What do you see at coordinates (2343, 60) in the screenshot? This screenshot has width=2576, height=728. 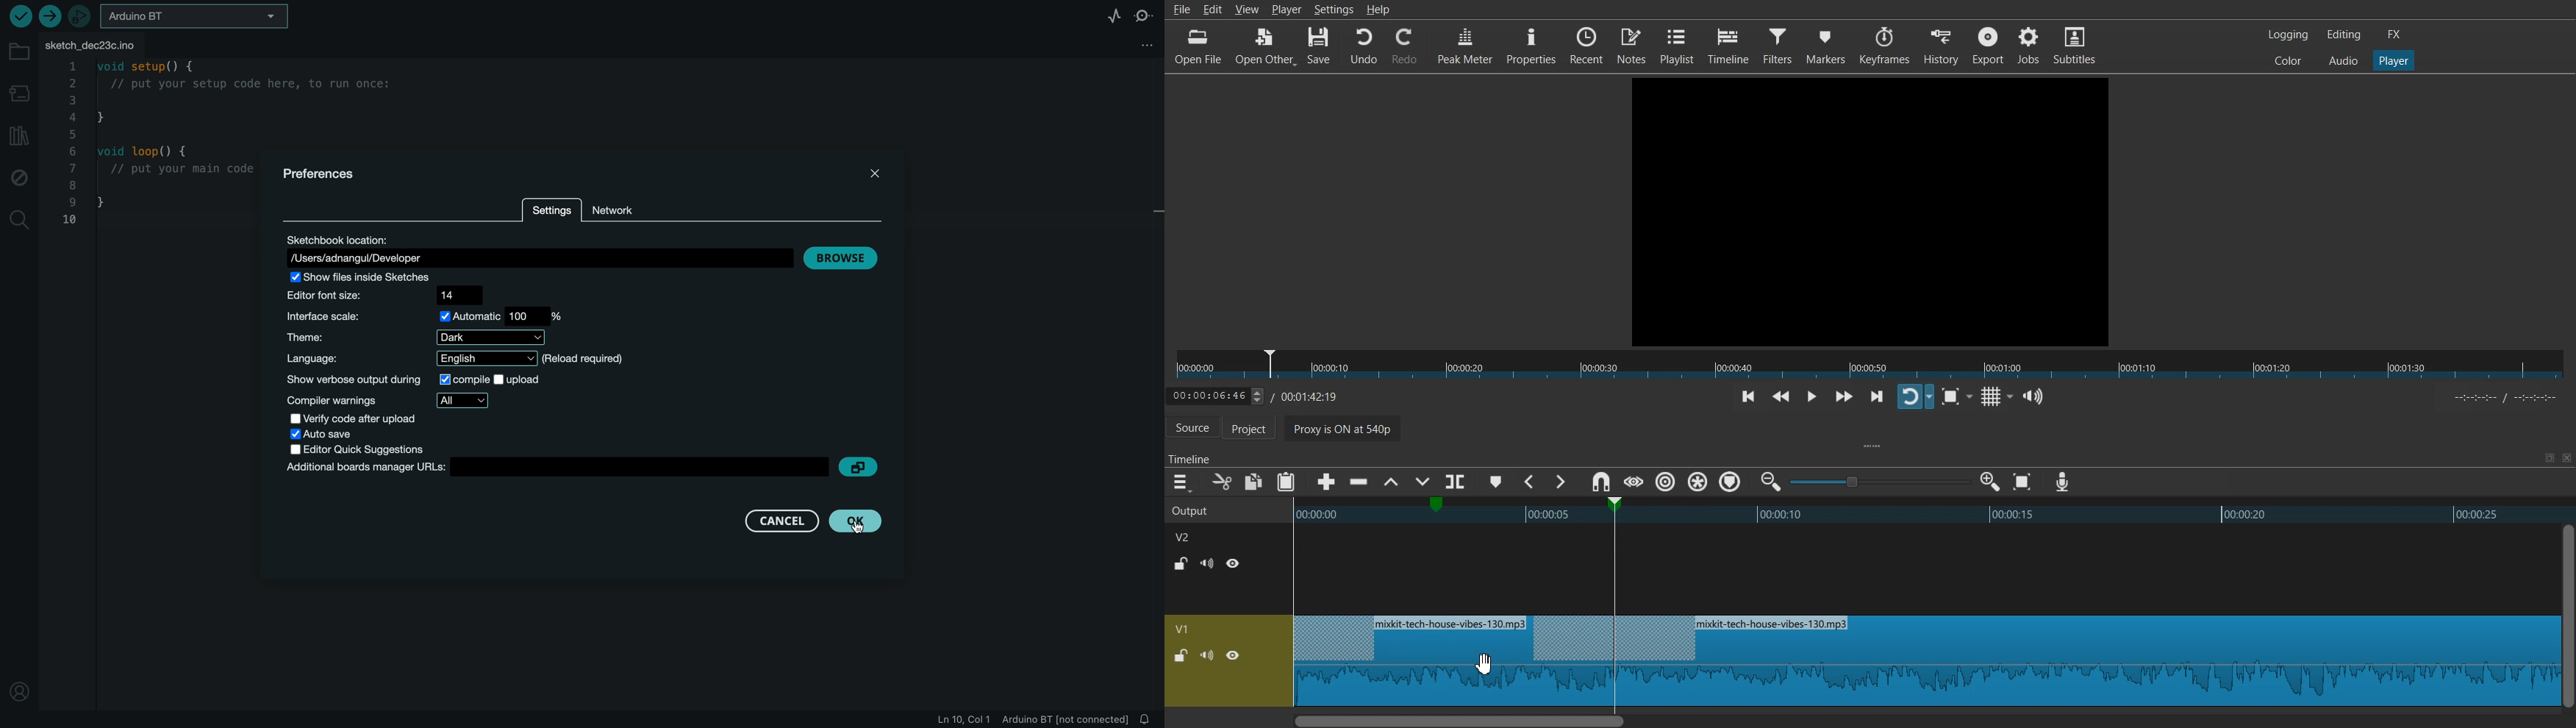 I see `Audio` at bounding box center [2343, 60].